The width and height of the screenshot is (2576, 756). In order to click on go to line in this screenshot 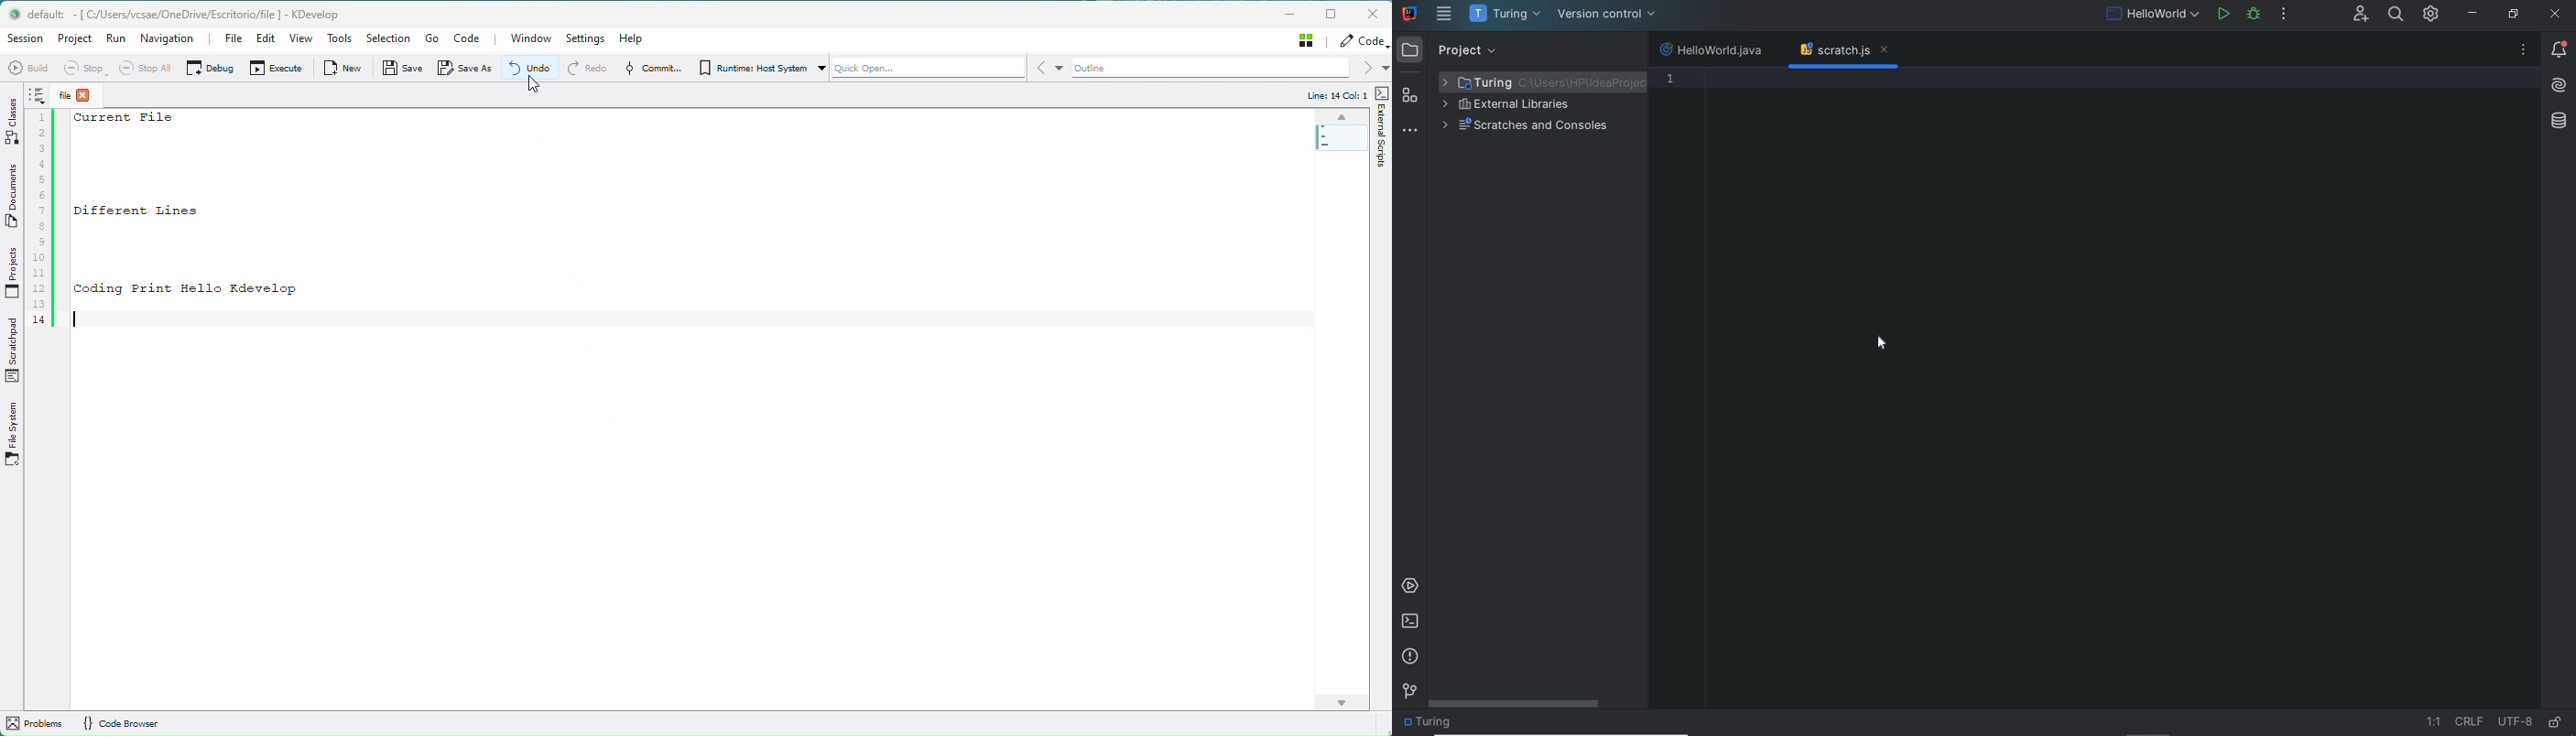, I will do `click(2433, 722)`.